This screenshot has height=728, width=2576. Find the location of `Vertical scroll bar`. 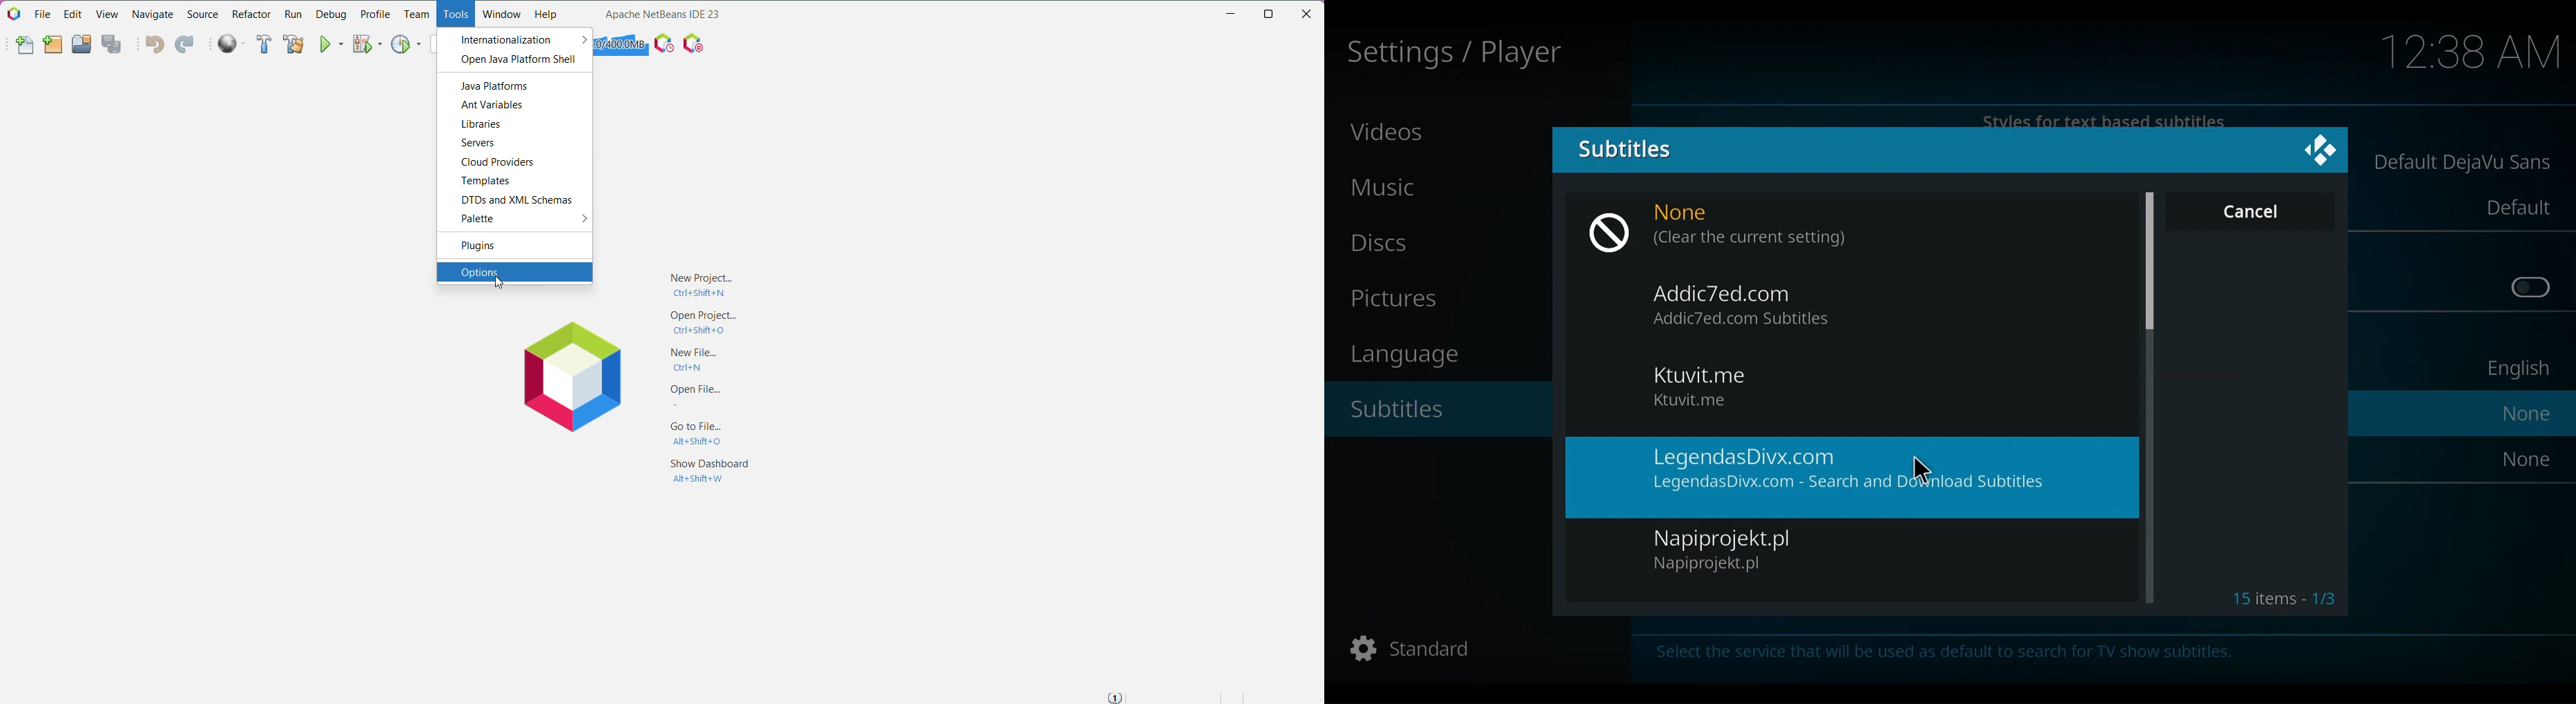

Vertical scroll bar is located at coordinates (2149, 260).